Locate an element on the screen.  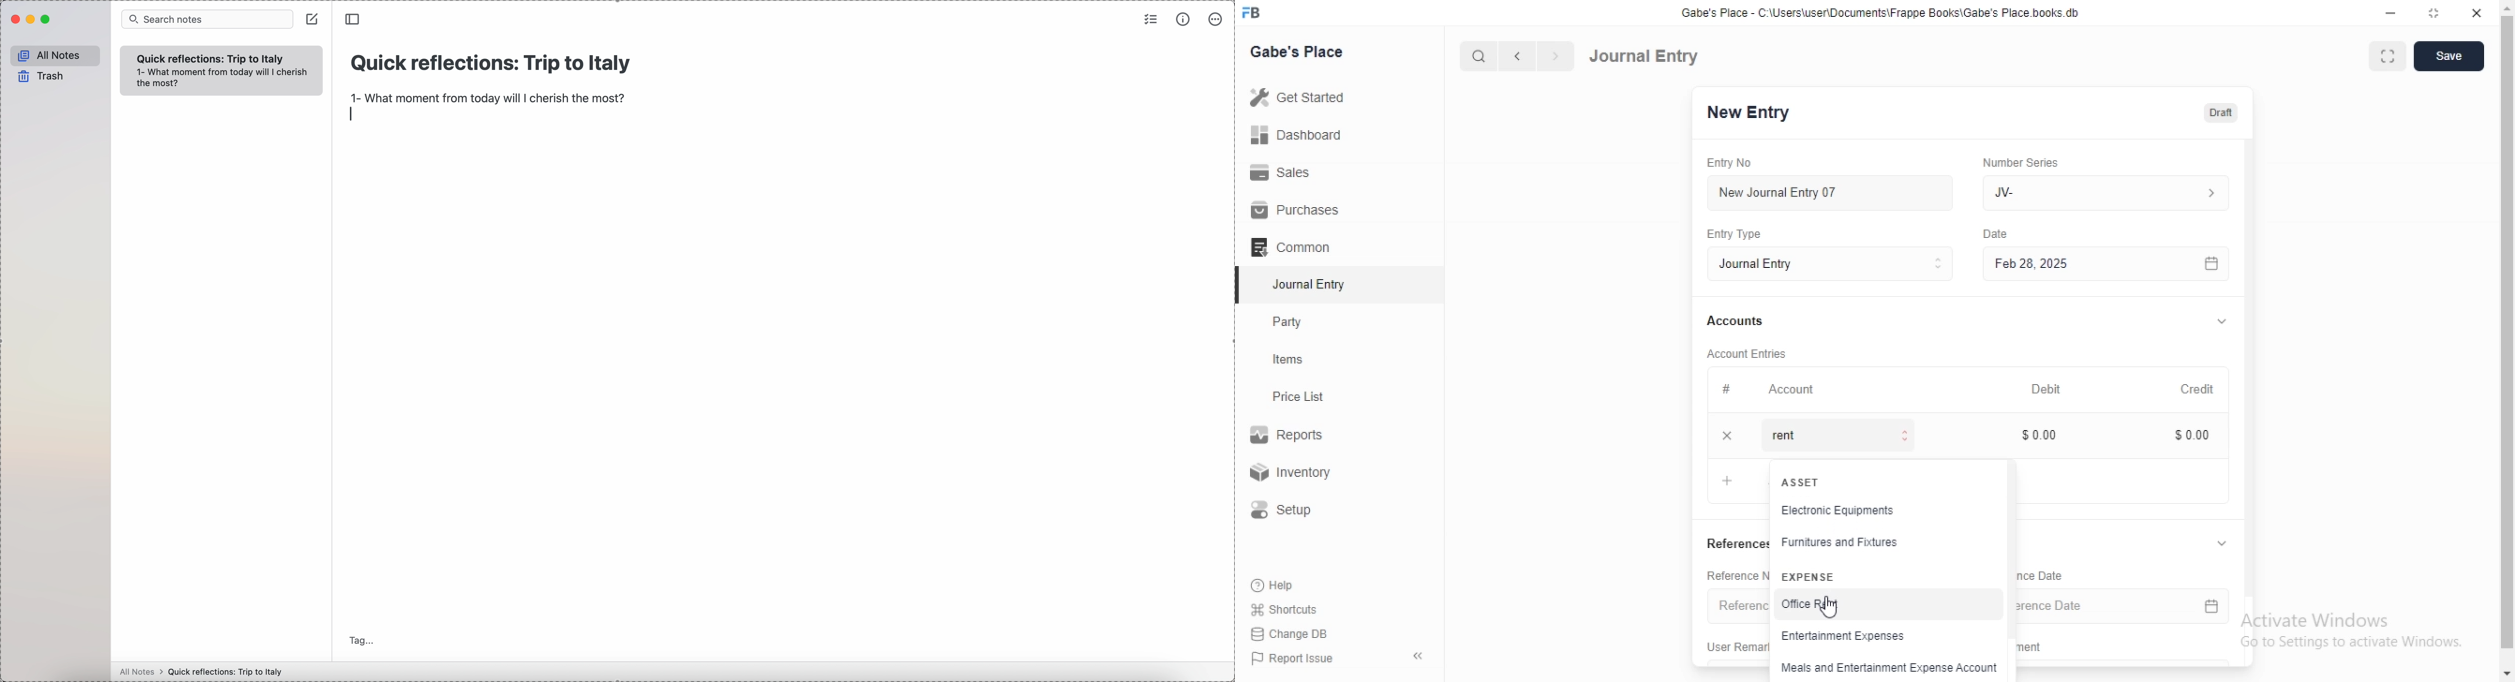
Entry Type is located at coordinates (1837, 264).